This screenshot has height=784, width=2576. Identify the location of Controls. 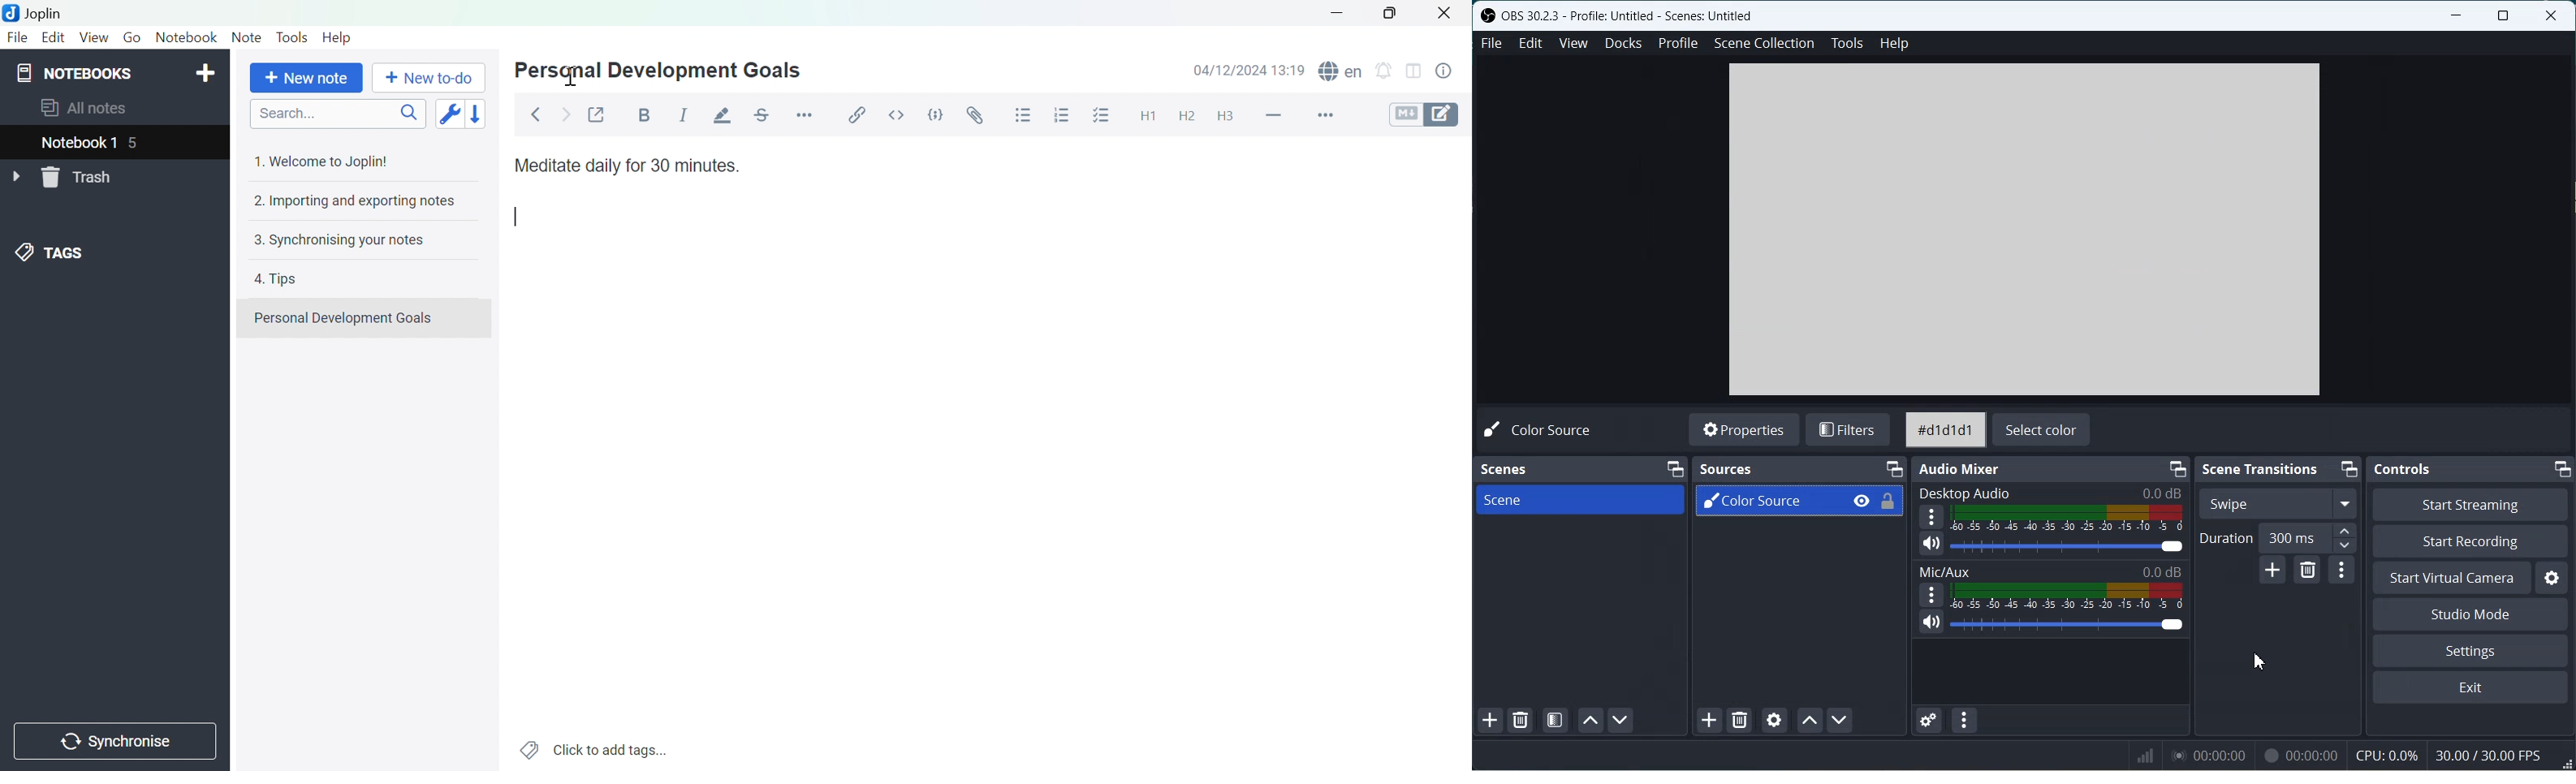
(2404, 469).